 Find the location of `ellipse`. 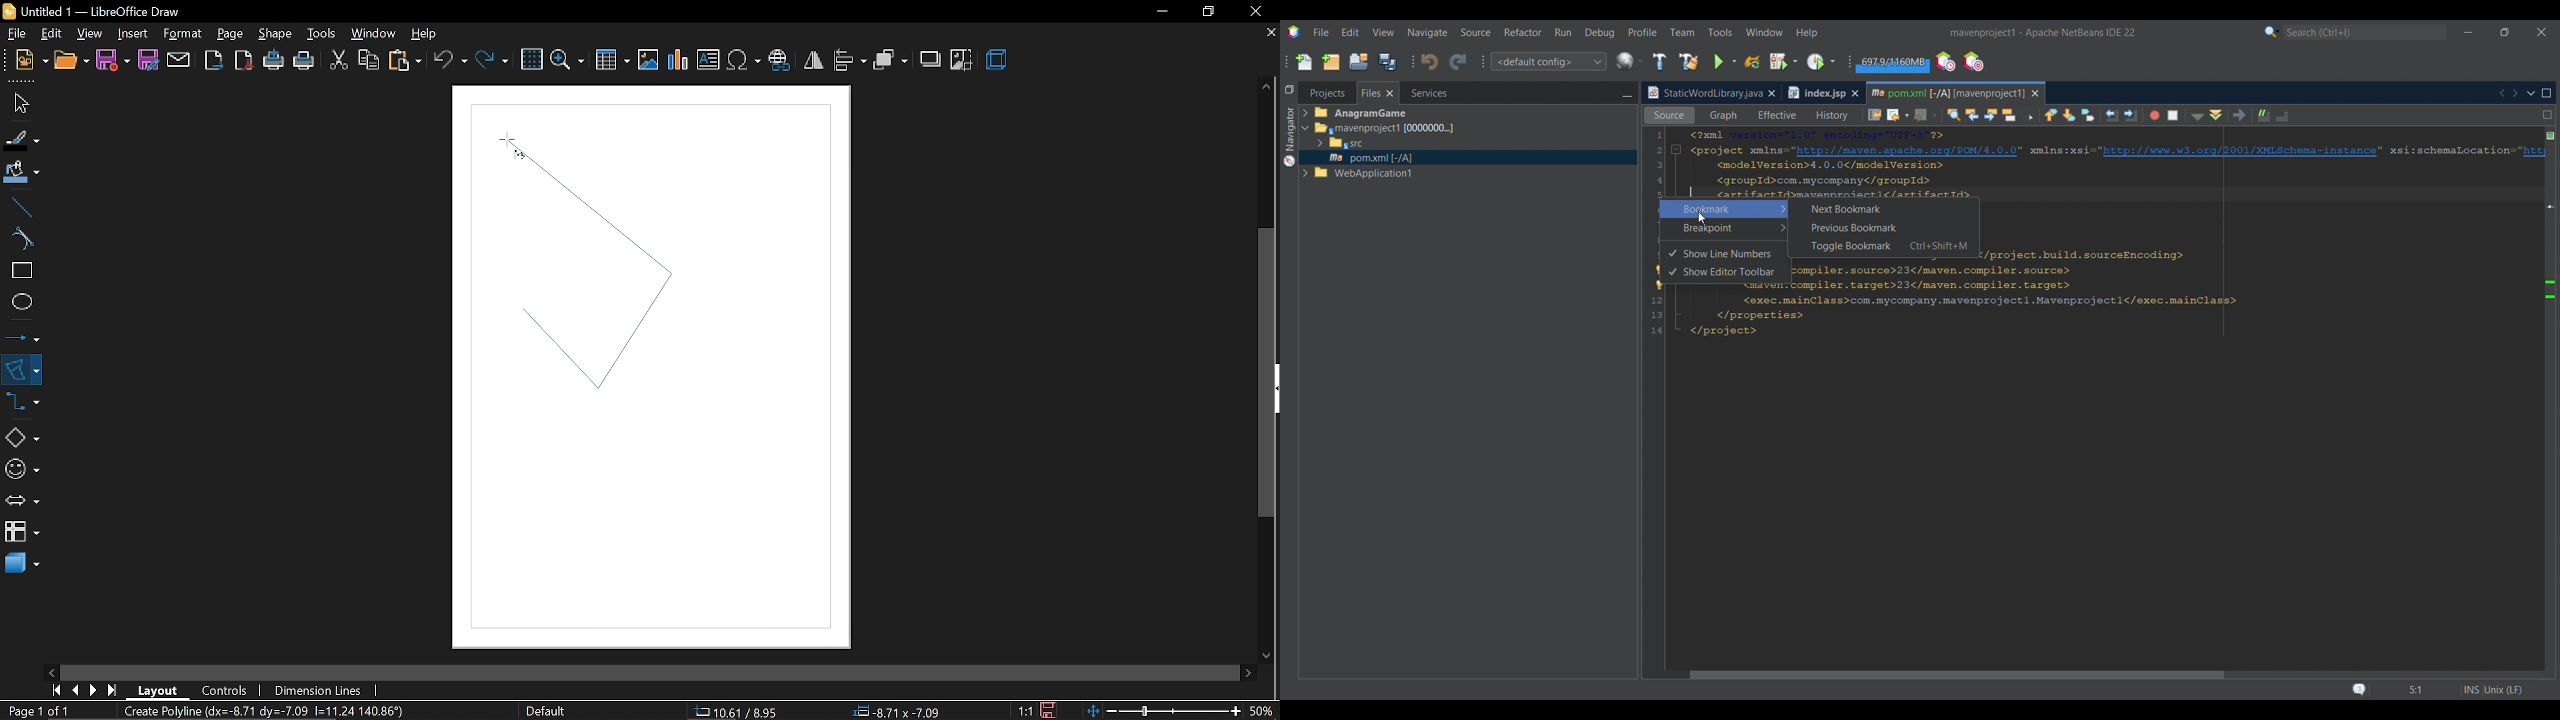

ellipse is located at coordinates (18, 304).